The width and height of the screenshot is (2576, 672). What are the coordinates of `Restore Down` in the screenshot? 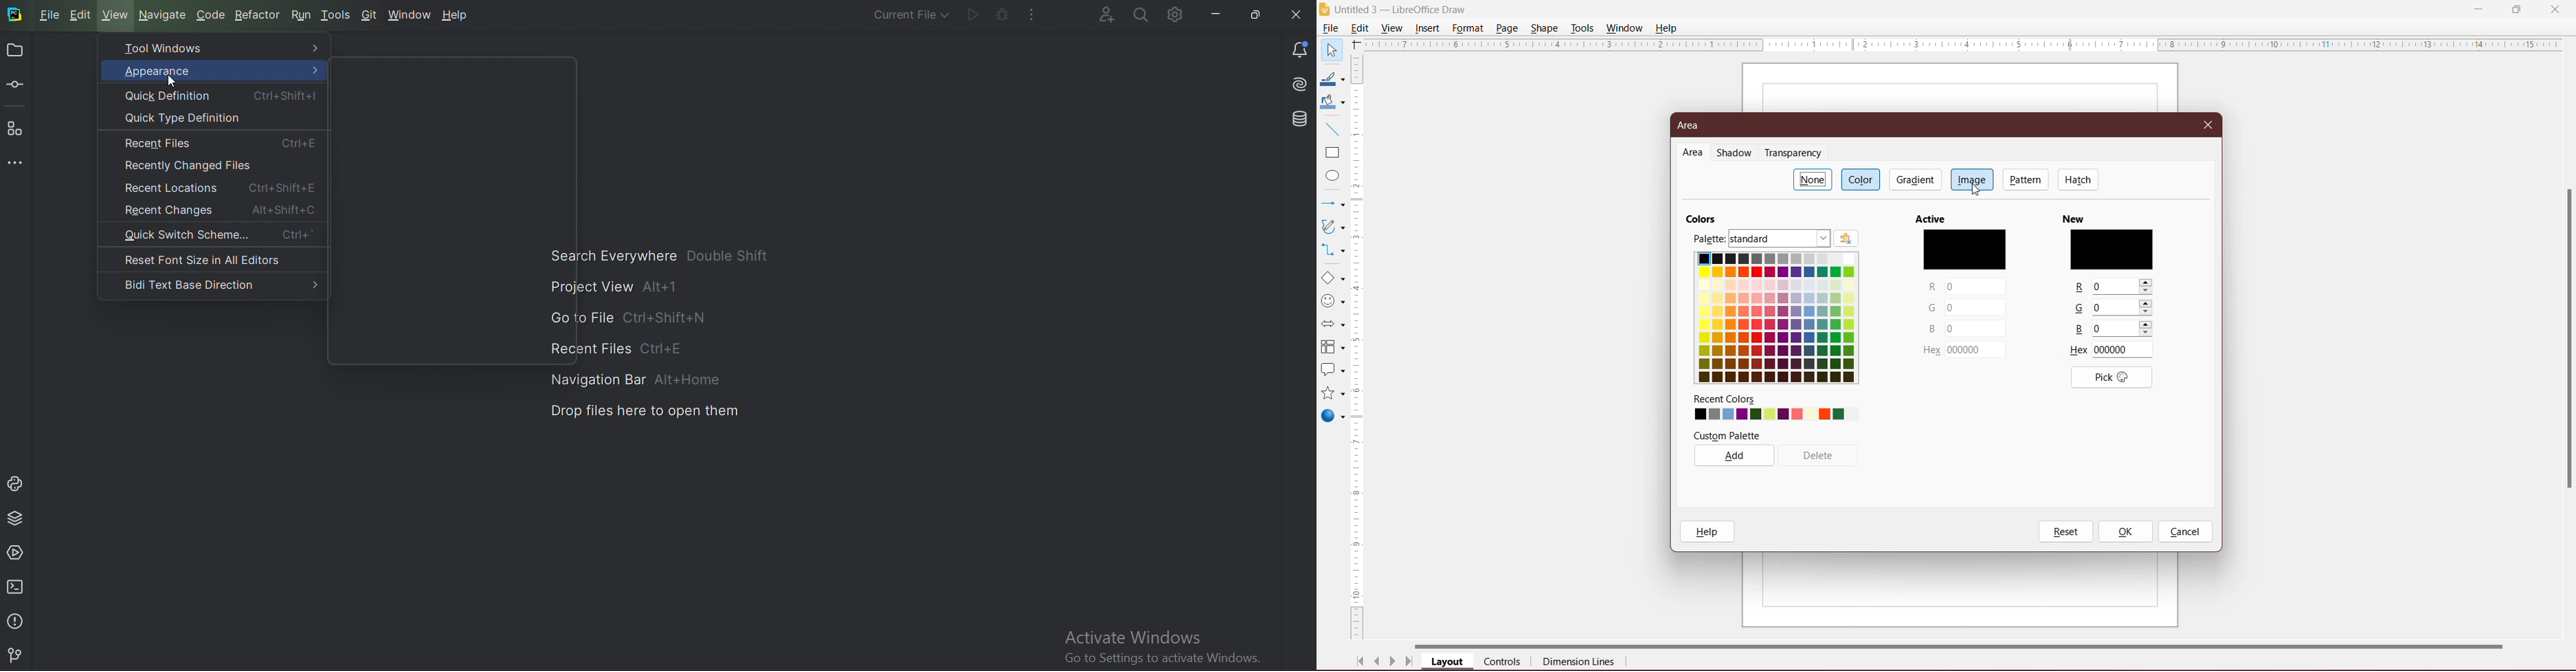 It's located at (2517, 9).